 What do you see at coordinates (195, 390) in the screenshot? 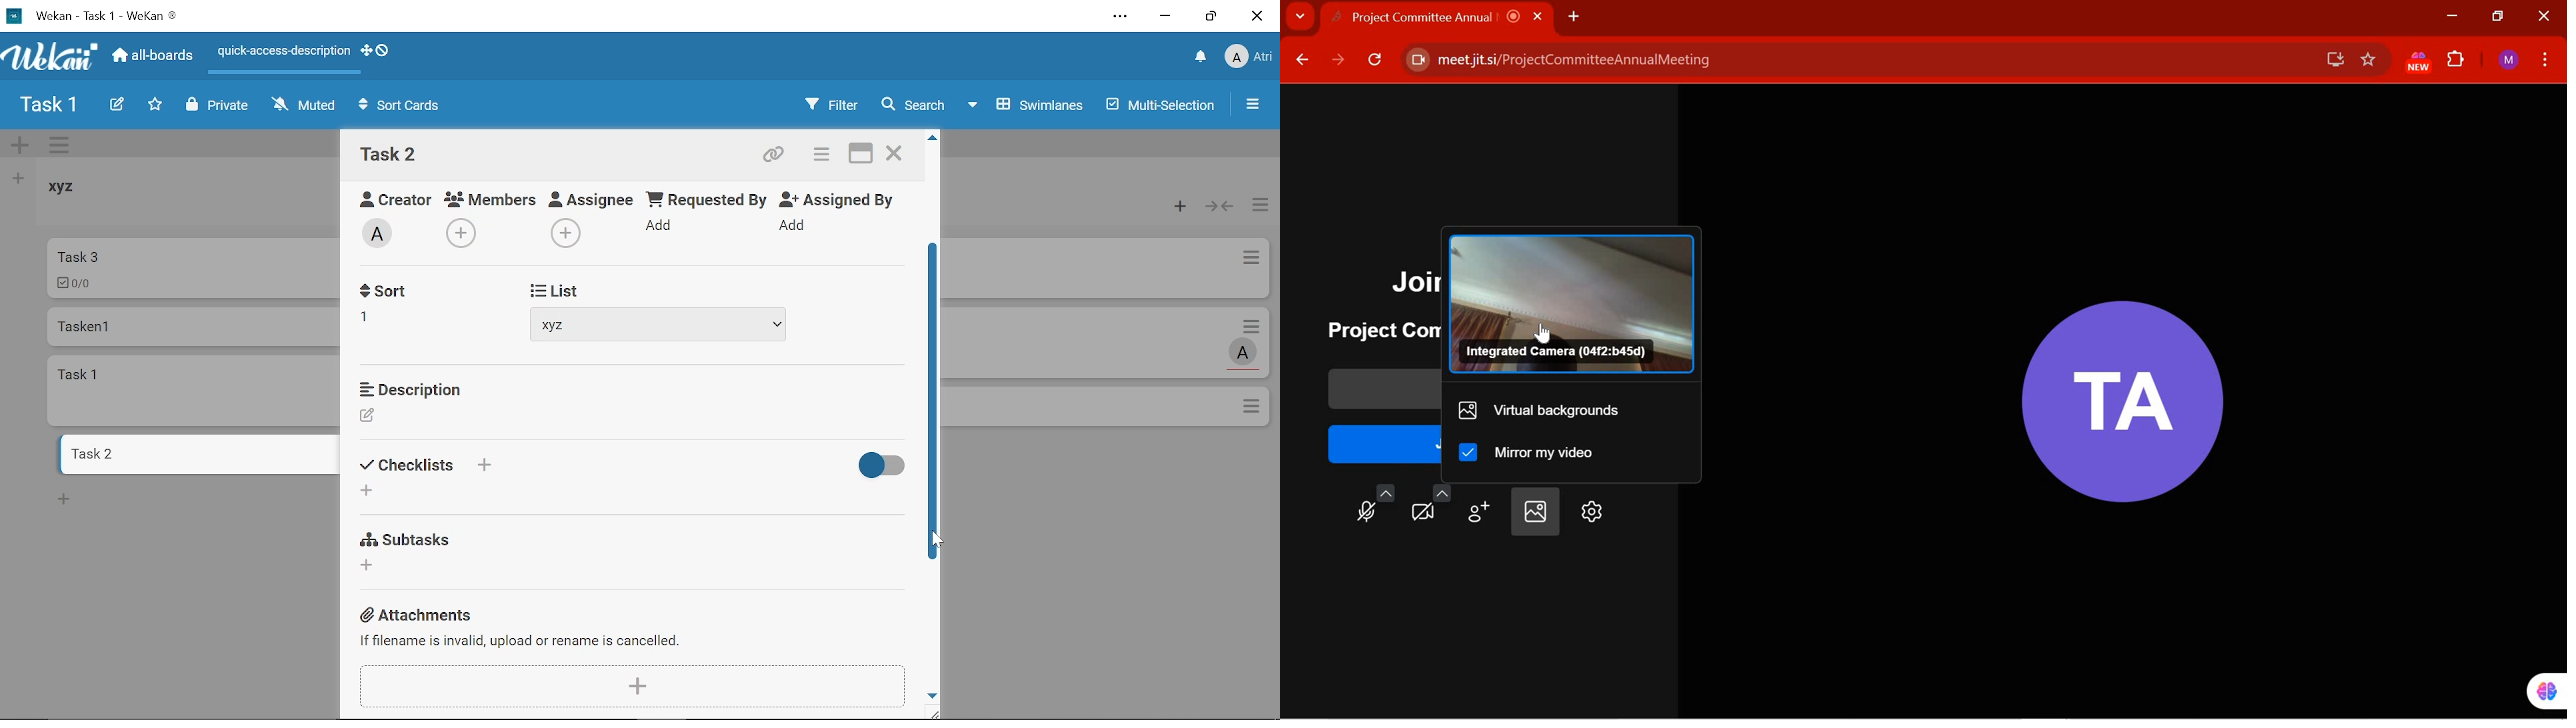
I see `card named "task 1"` at bounding box center [195, 390].